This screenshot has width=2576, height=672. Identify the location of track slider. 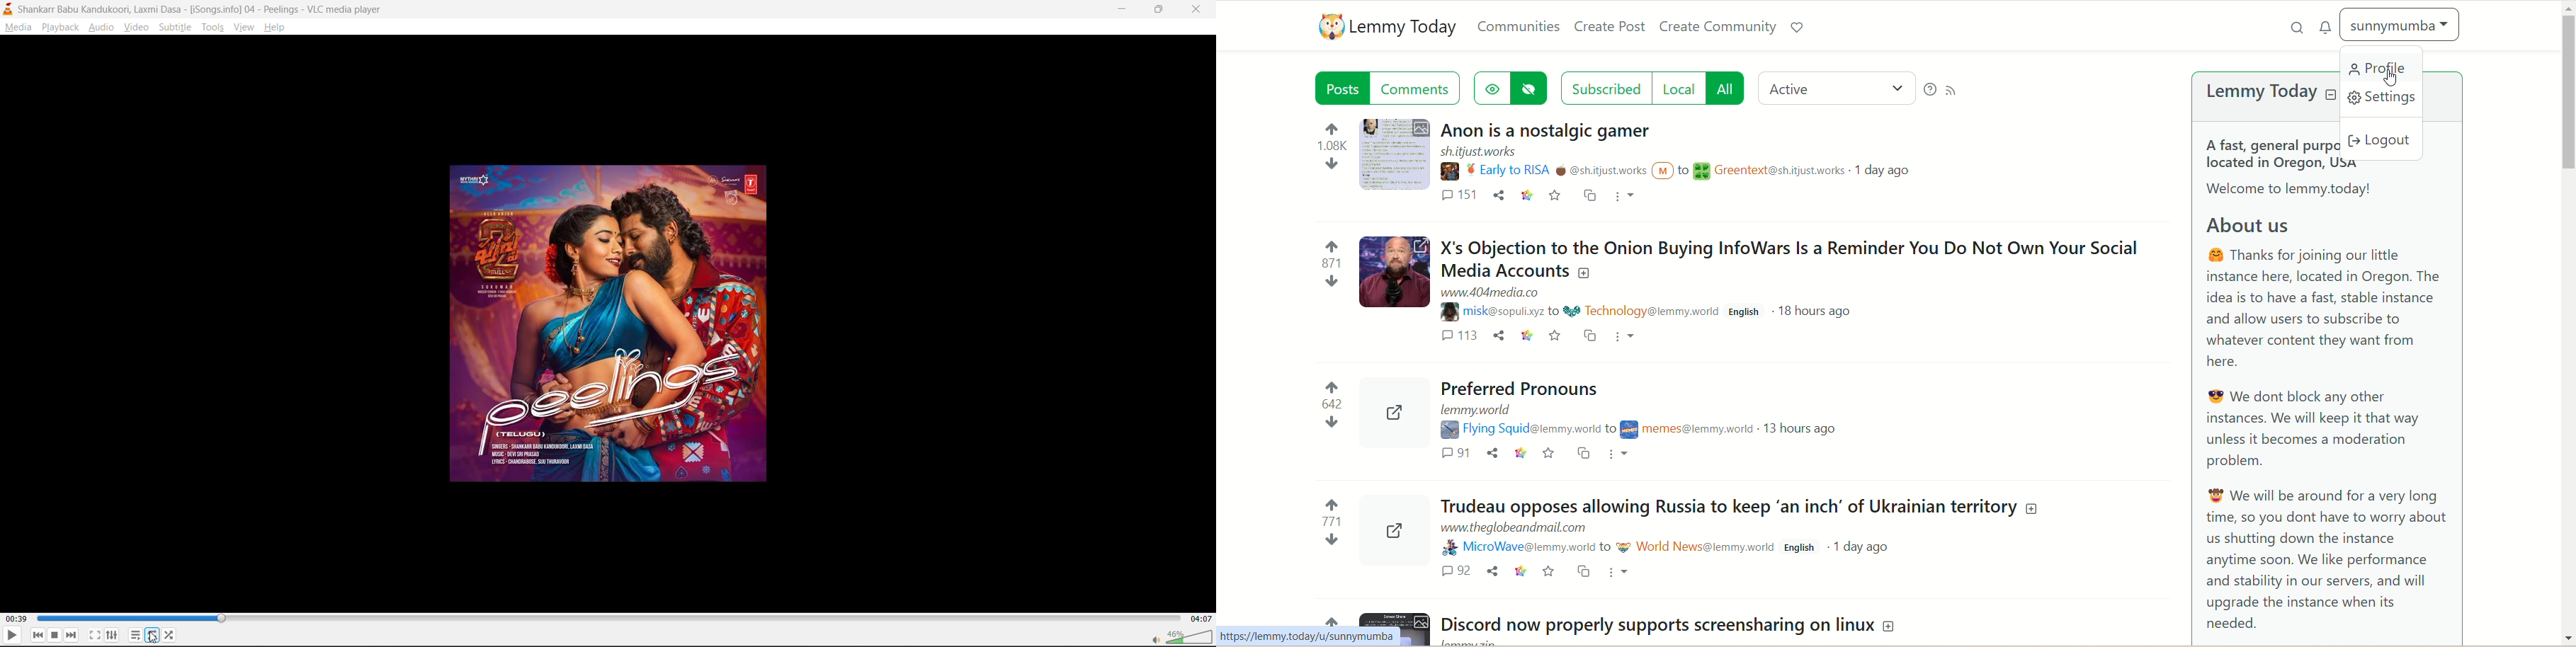
(604, 617).